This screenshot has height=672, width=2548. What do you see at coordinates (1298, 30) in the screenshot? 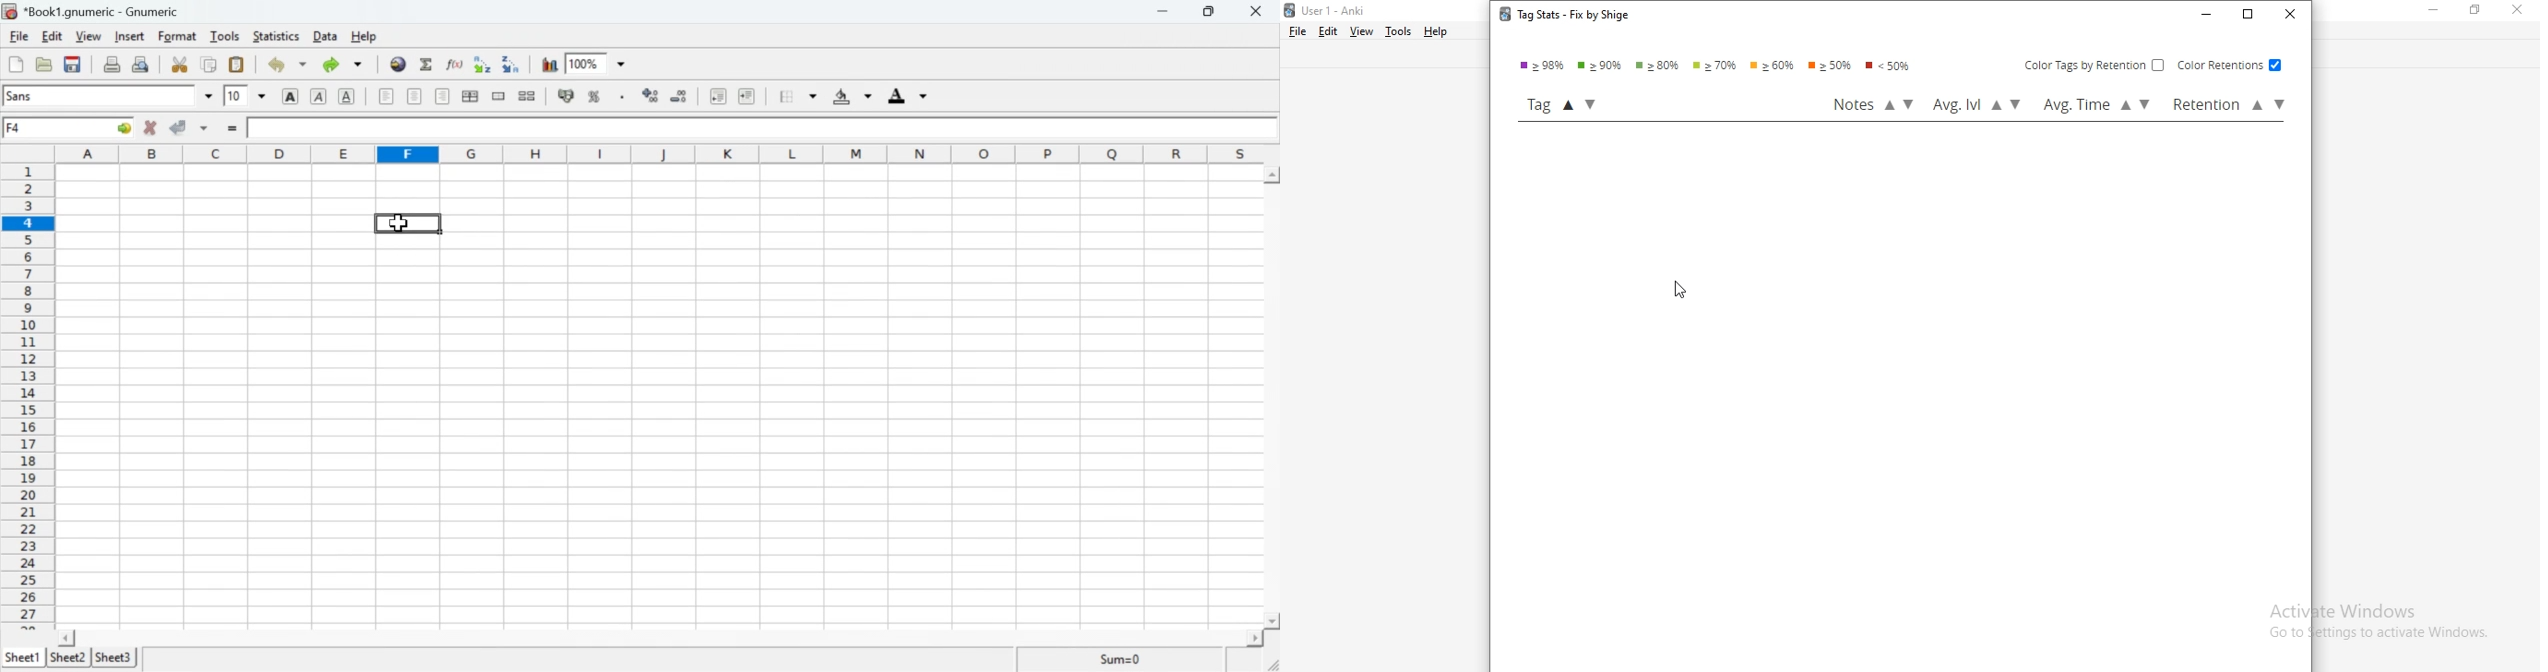
I see `file` at bounding box center [1298, 30].